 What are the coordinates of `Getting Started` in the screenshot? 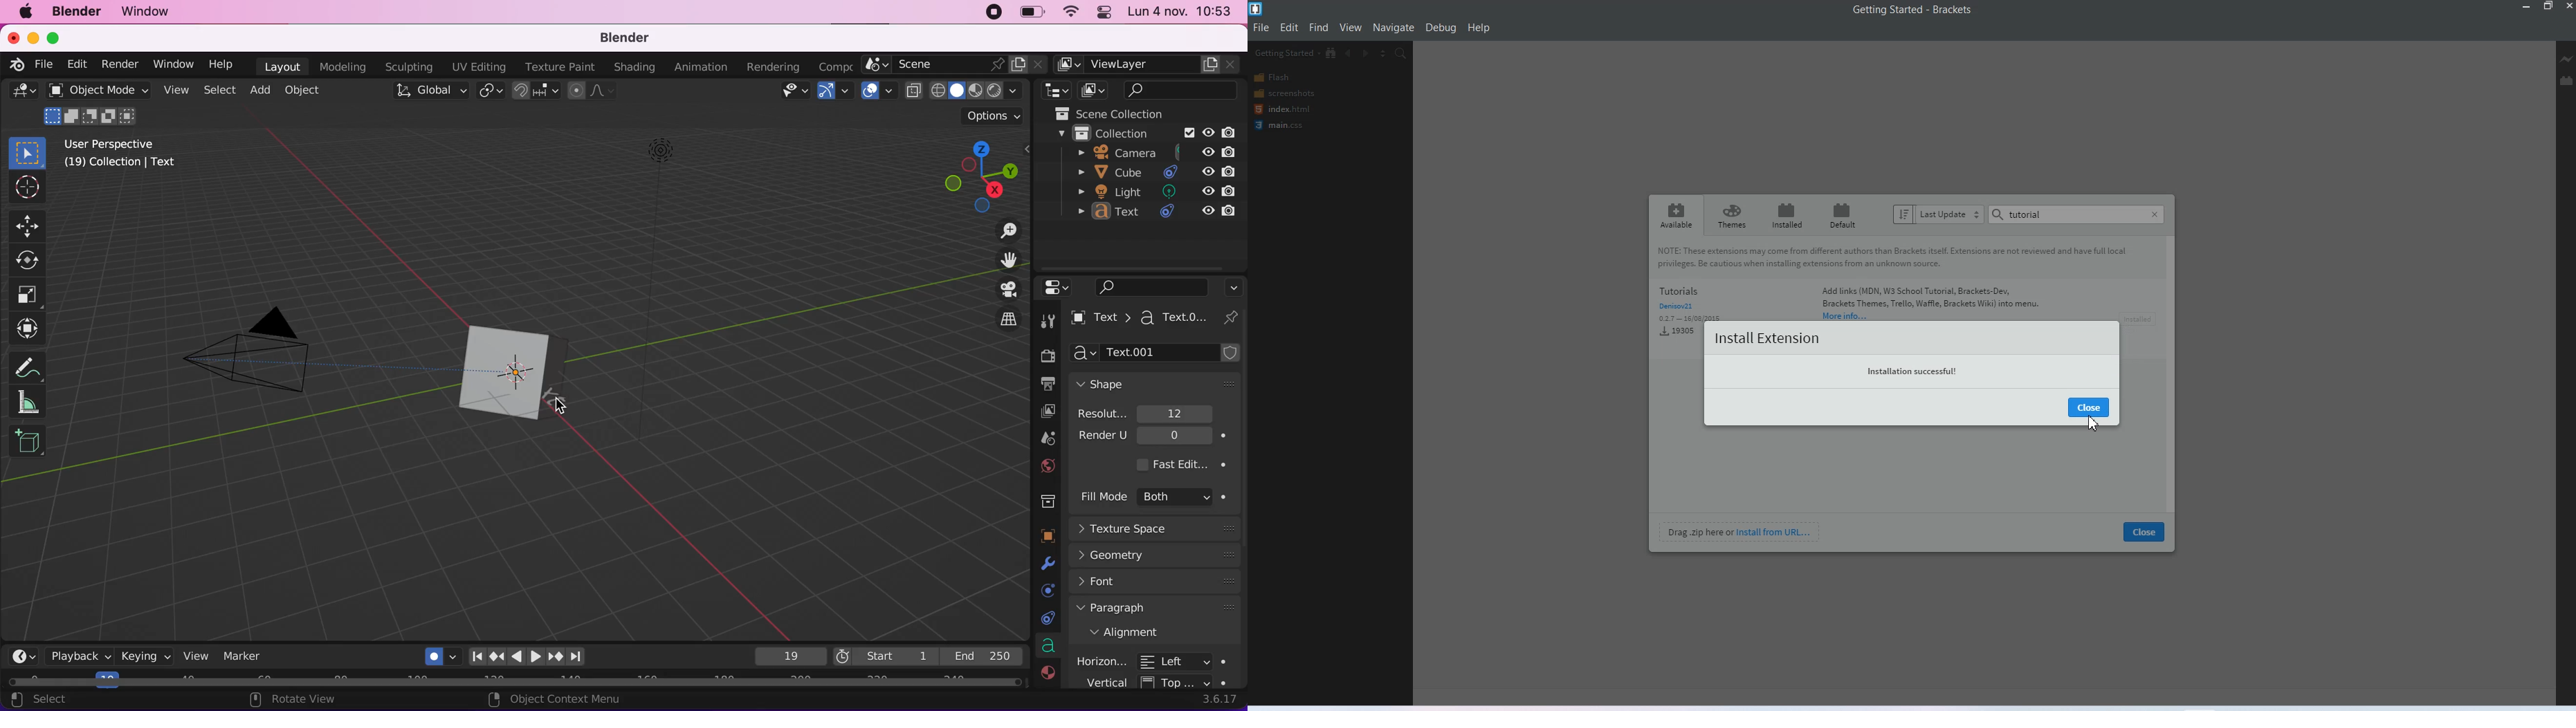 It's located at (1286, 53).